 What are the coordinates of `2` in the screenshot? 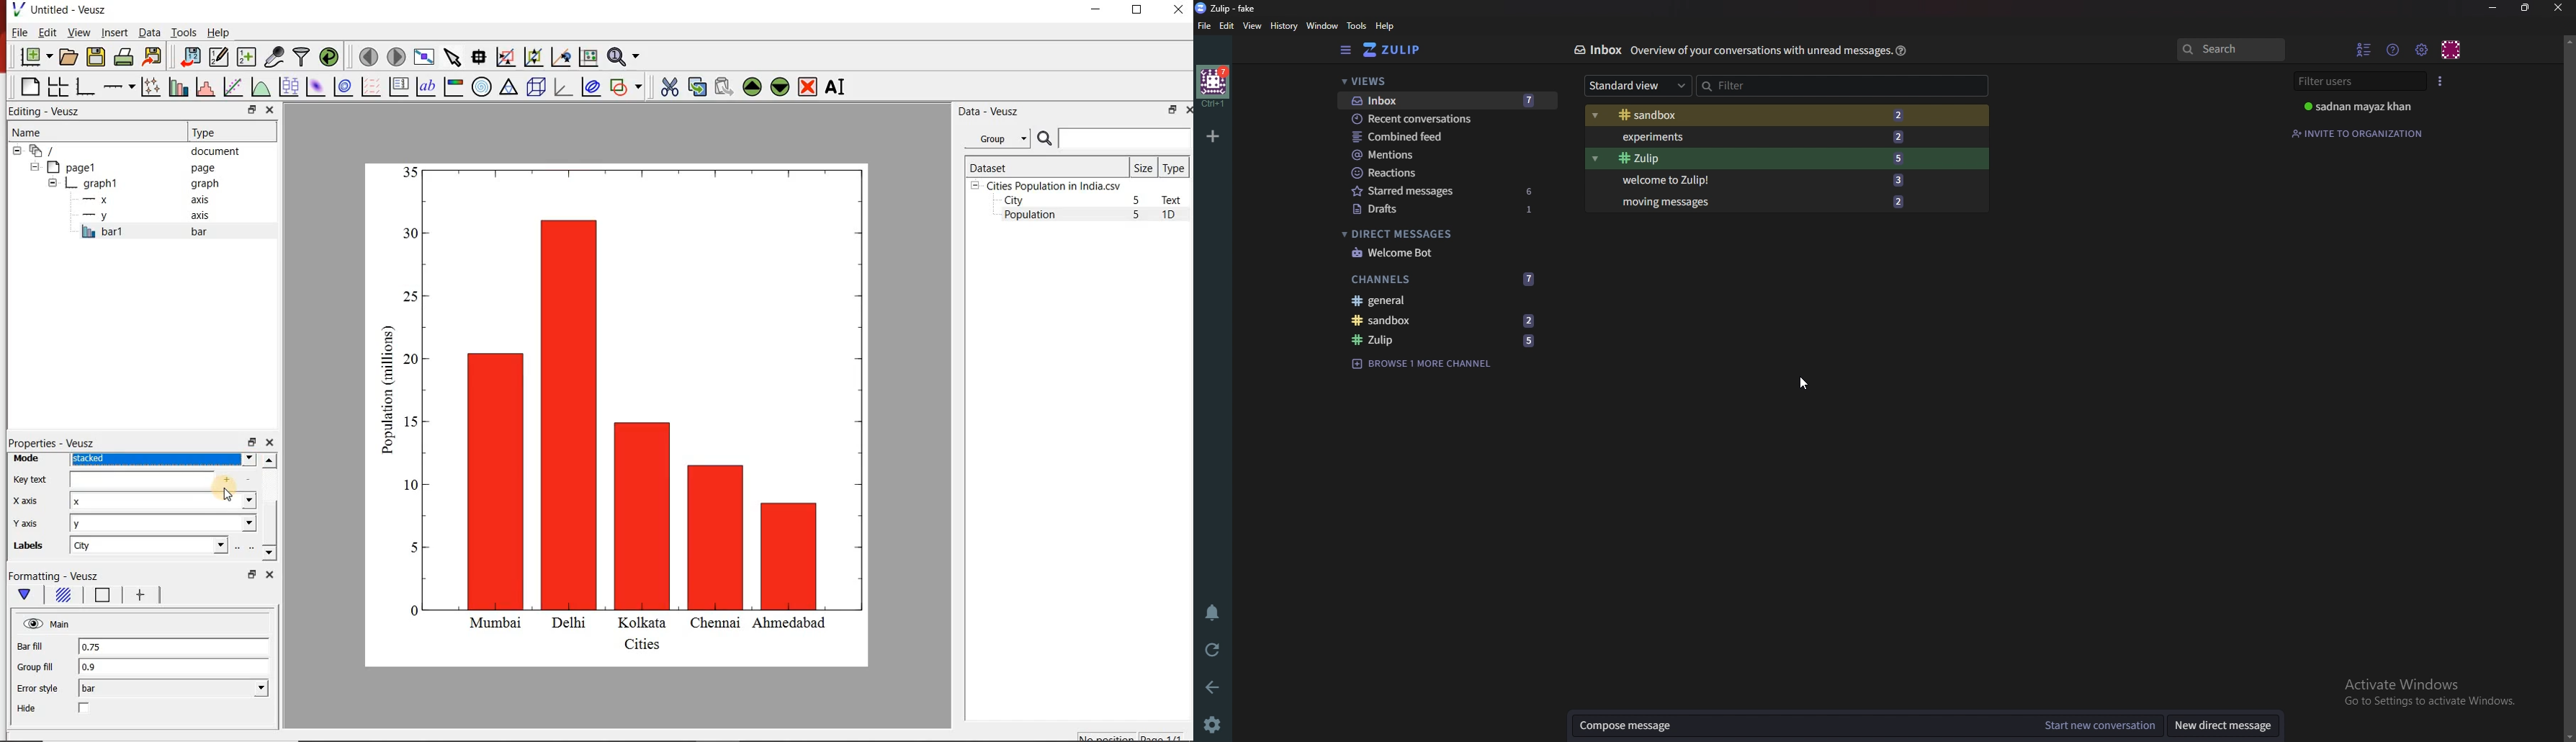 It's located at (1903, 135).